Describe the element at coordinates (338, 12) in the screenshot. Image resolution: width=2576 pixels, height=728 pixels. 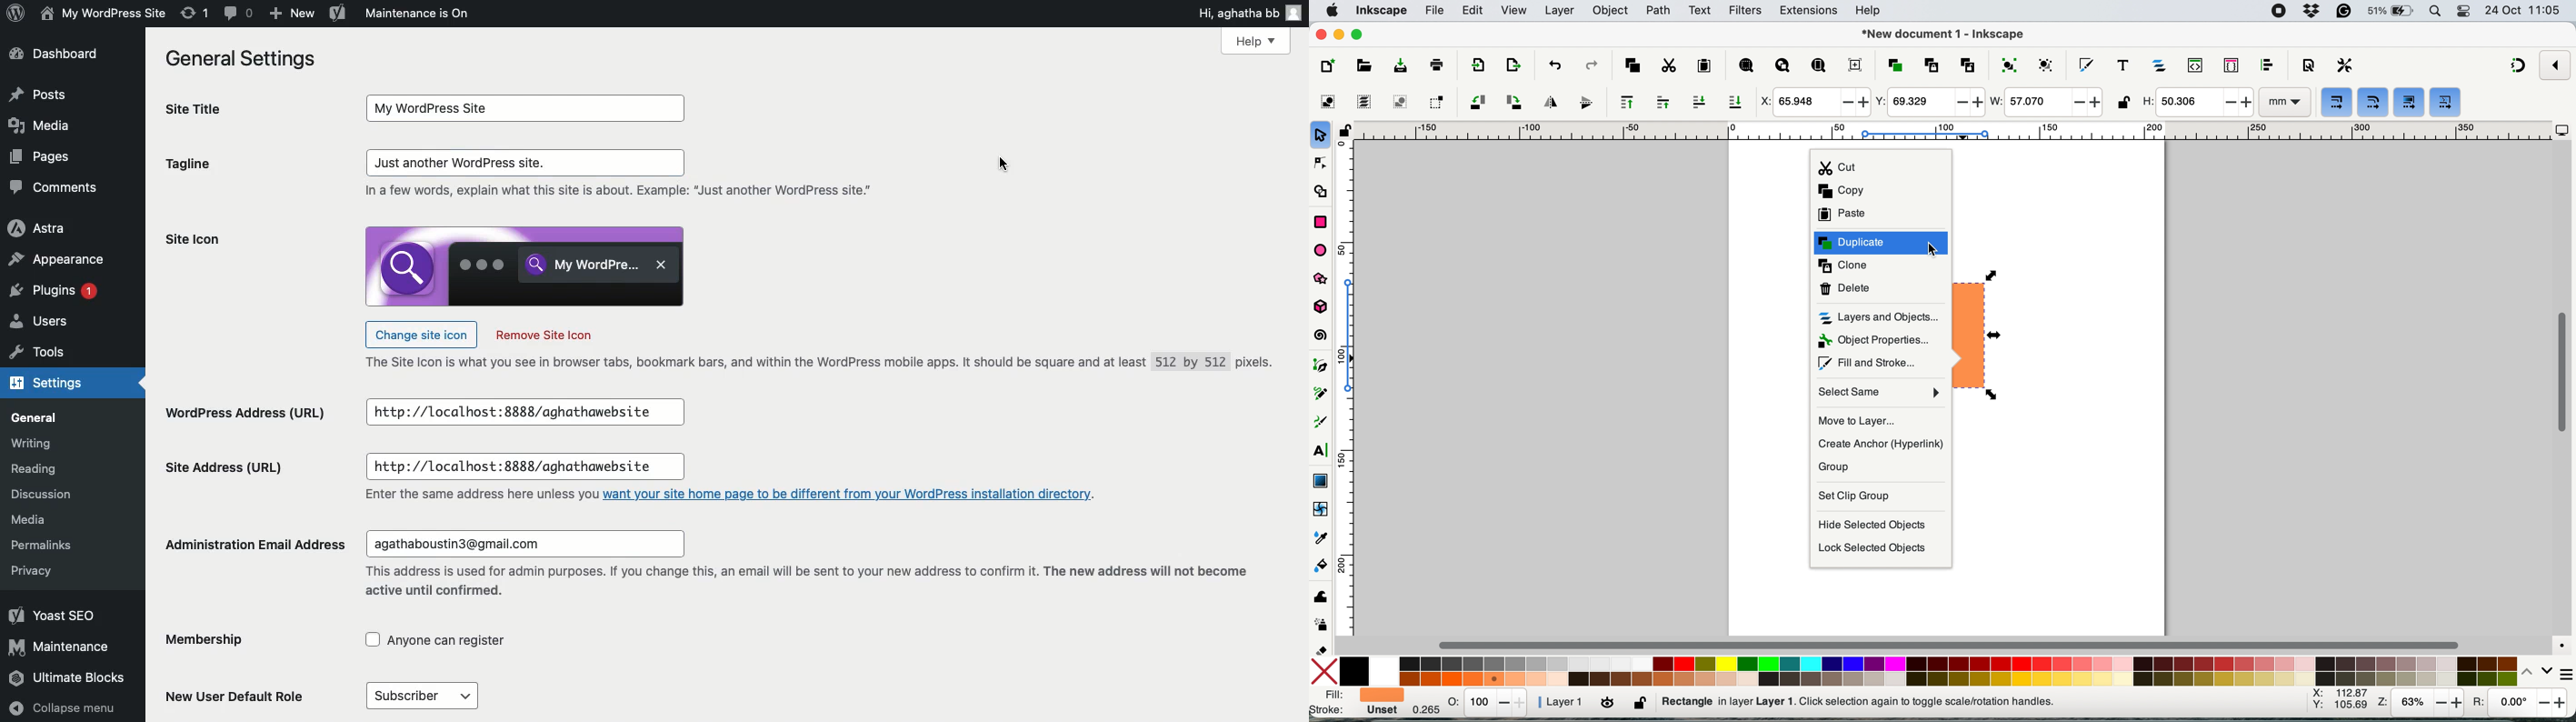
I see `Yoast` at that location.